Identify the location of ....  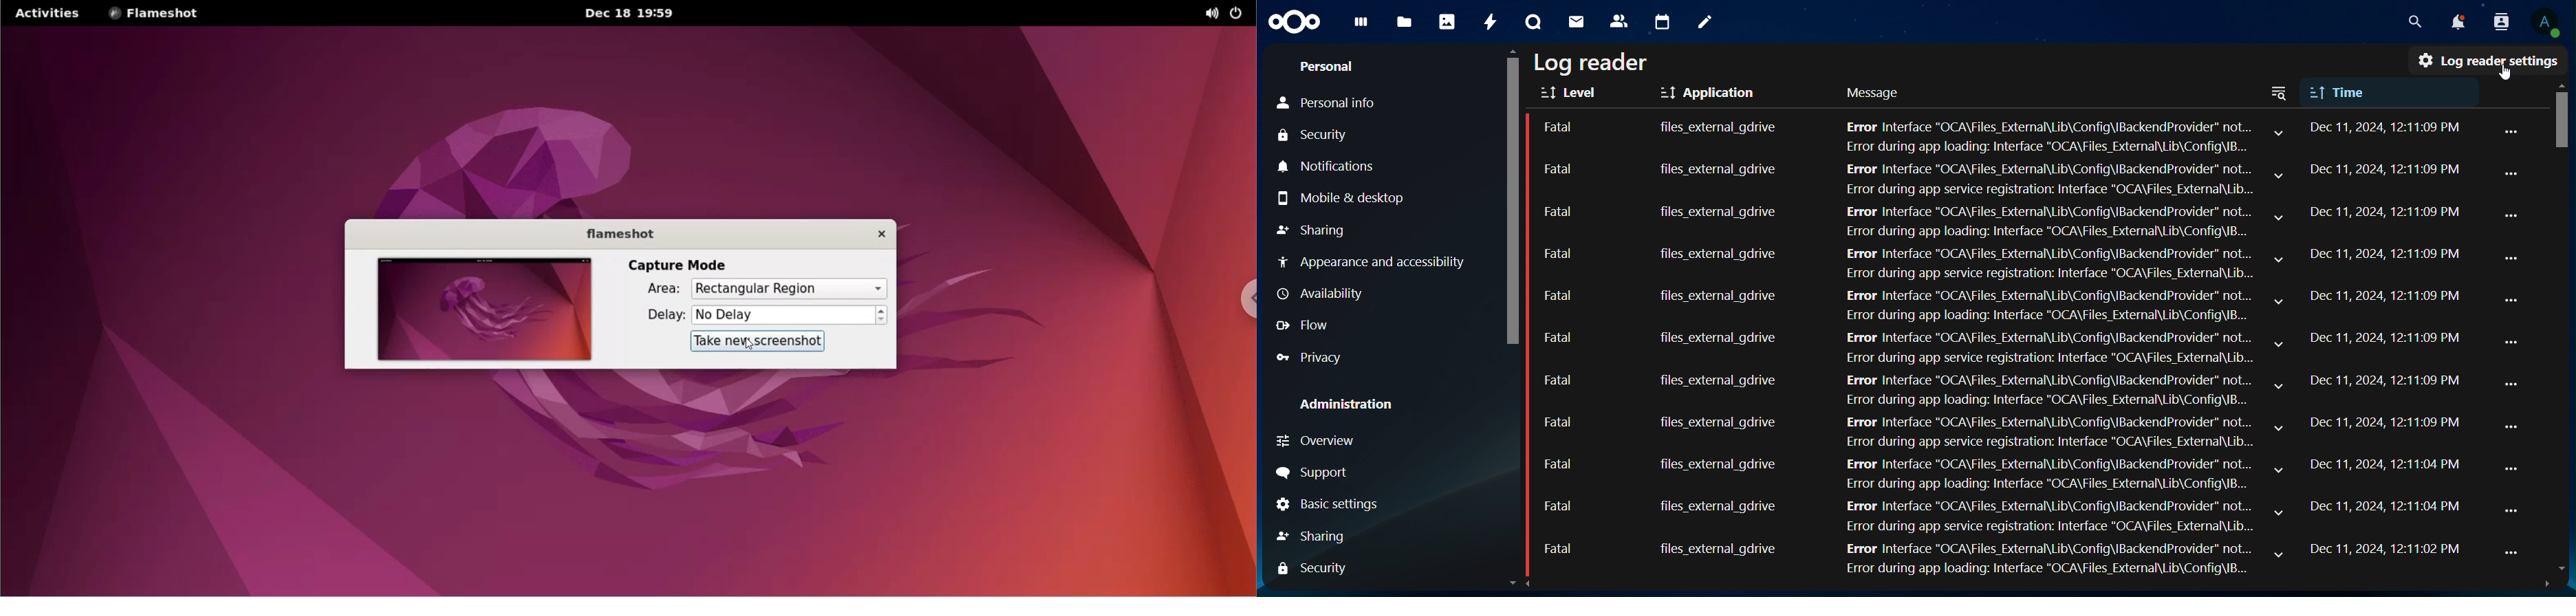
(2511, 510).